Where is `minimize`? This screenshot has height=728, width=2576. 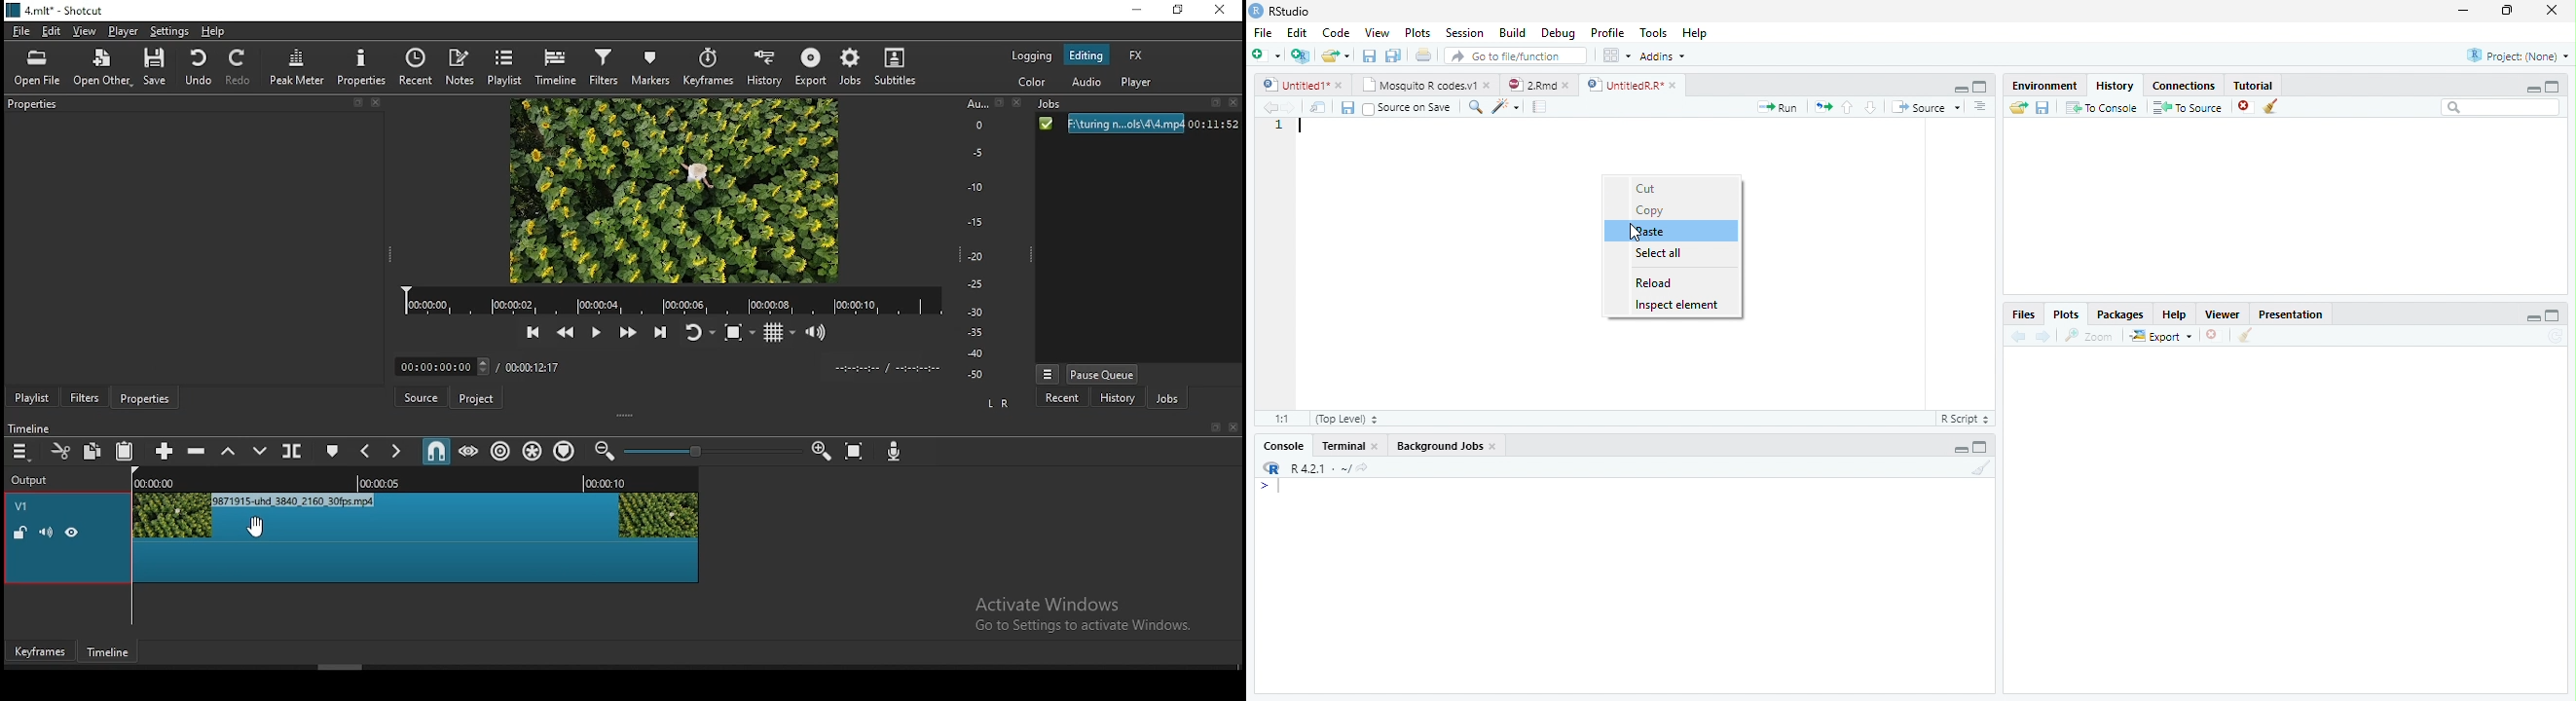 minimize is located at coordinates (1962, 90).